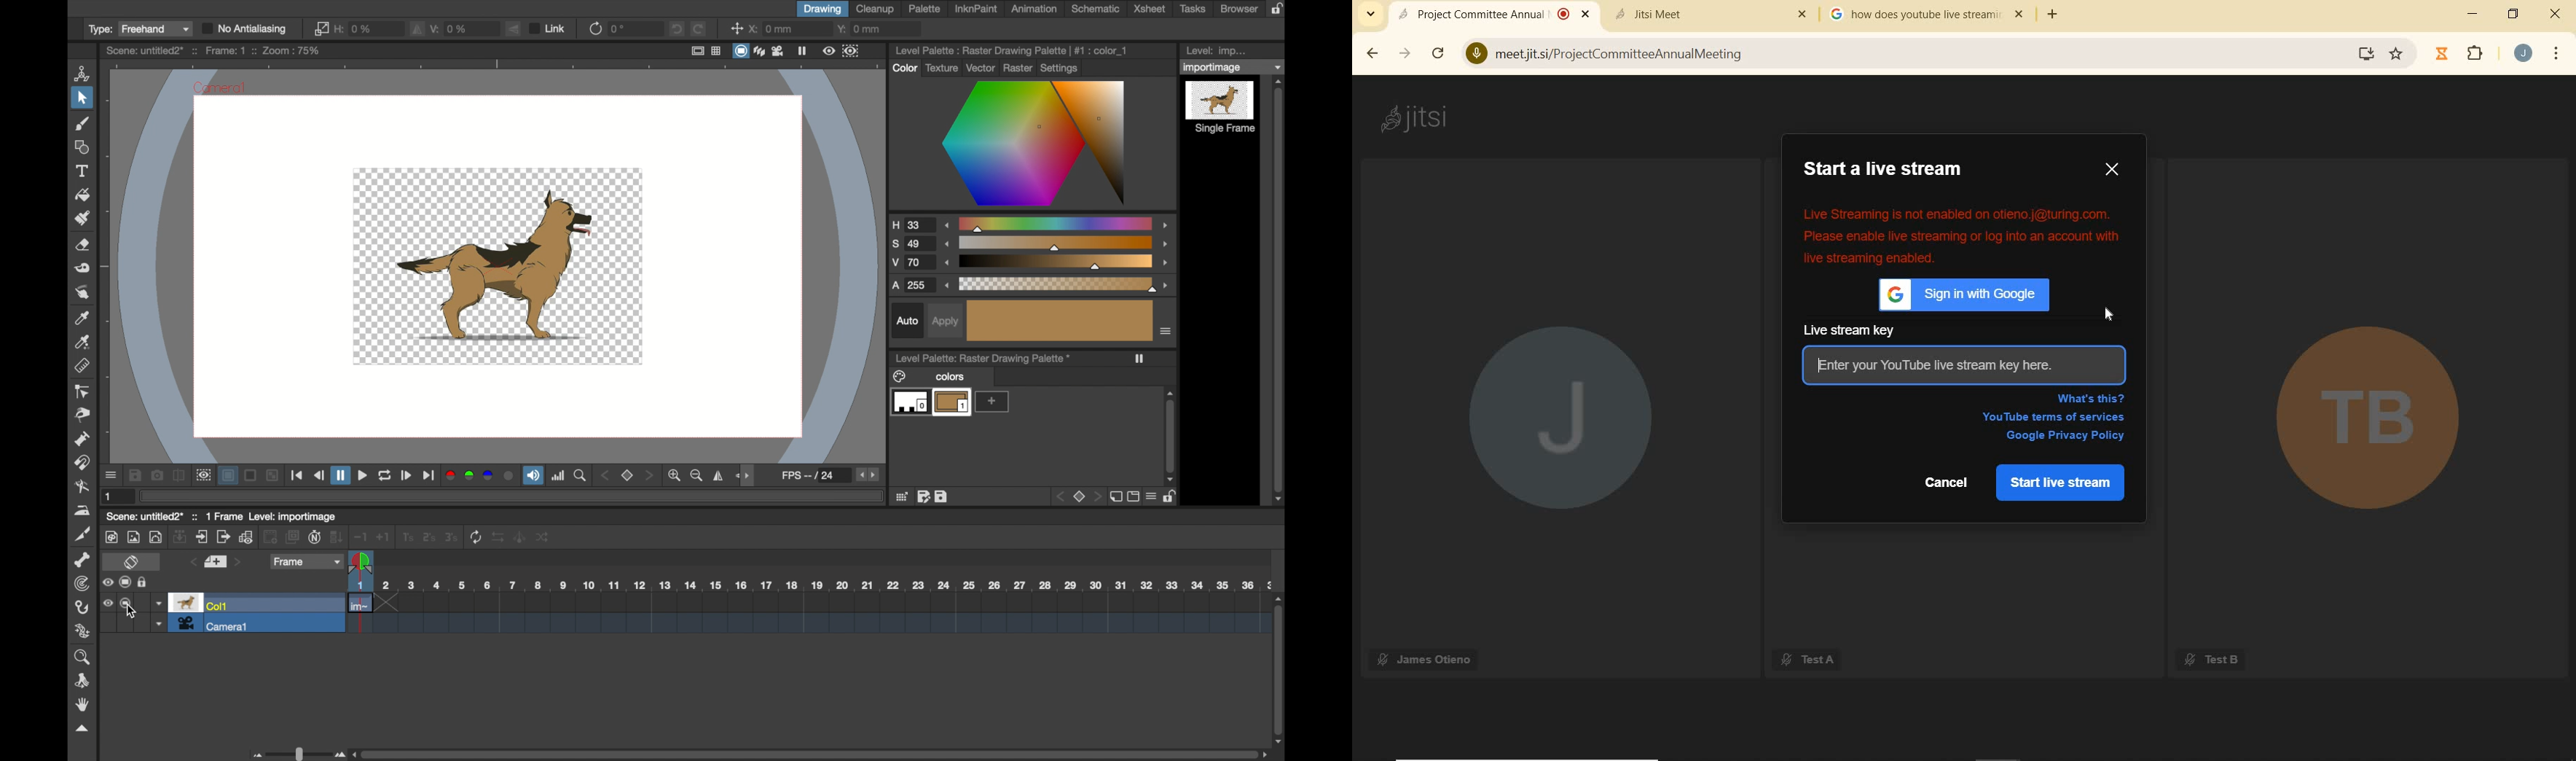  I want to click on back, so click(606, 476).